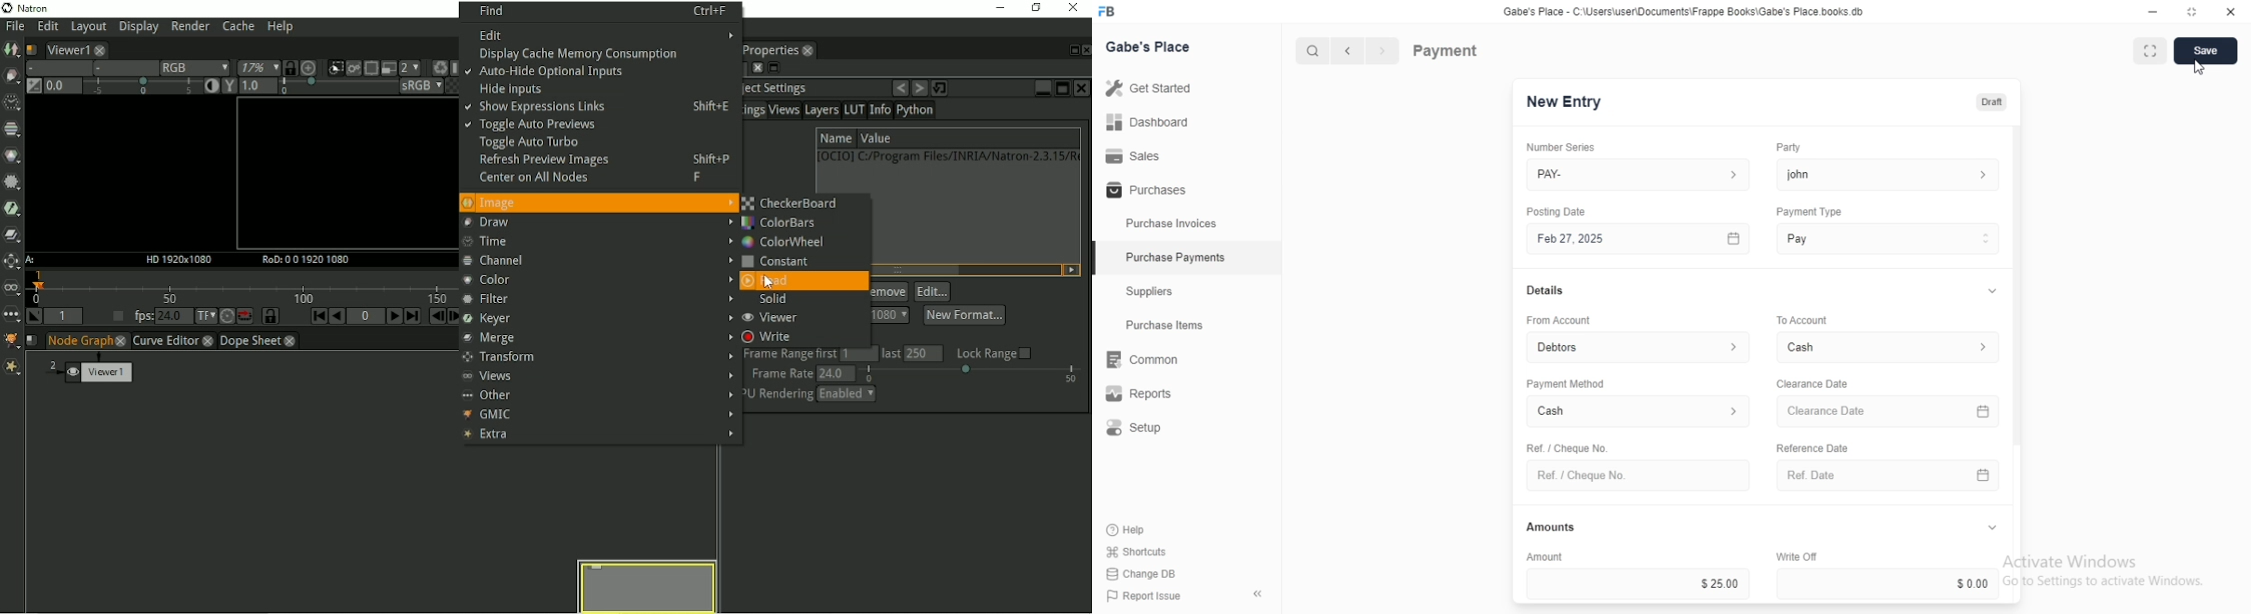 The width and height of the screenshot is (2268, 616). What do you see at coordinates (1641, 239) in the screenshot?
I see `Feb 27, 2025` at bounding box center [1641, 239].